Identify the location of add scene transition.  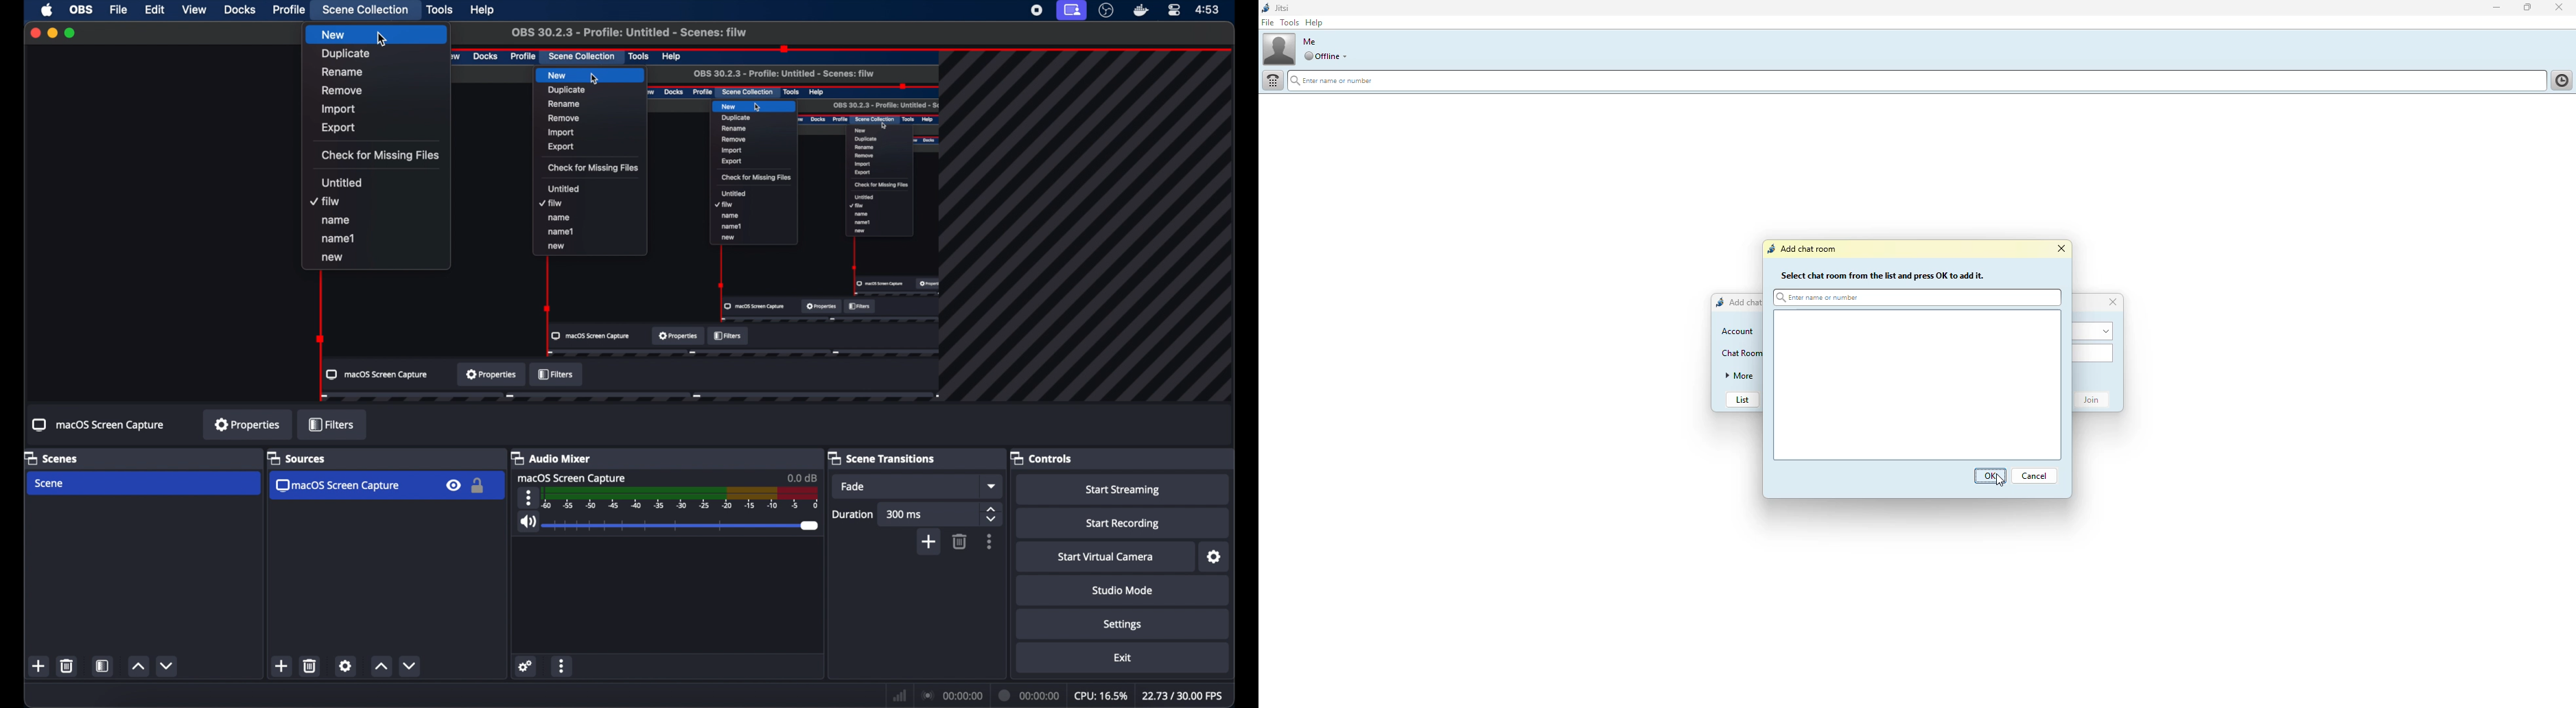
(930, 543).